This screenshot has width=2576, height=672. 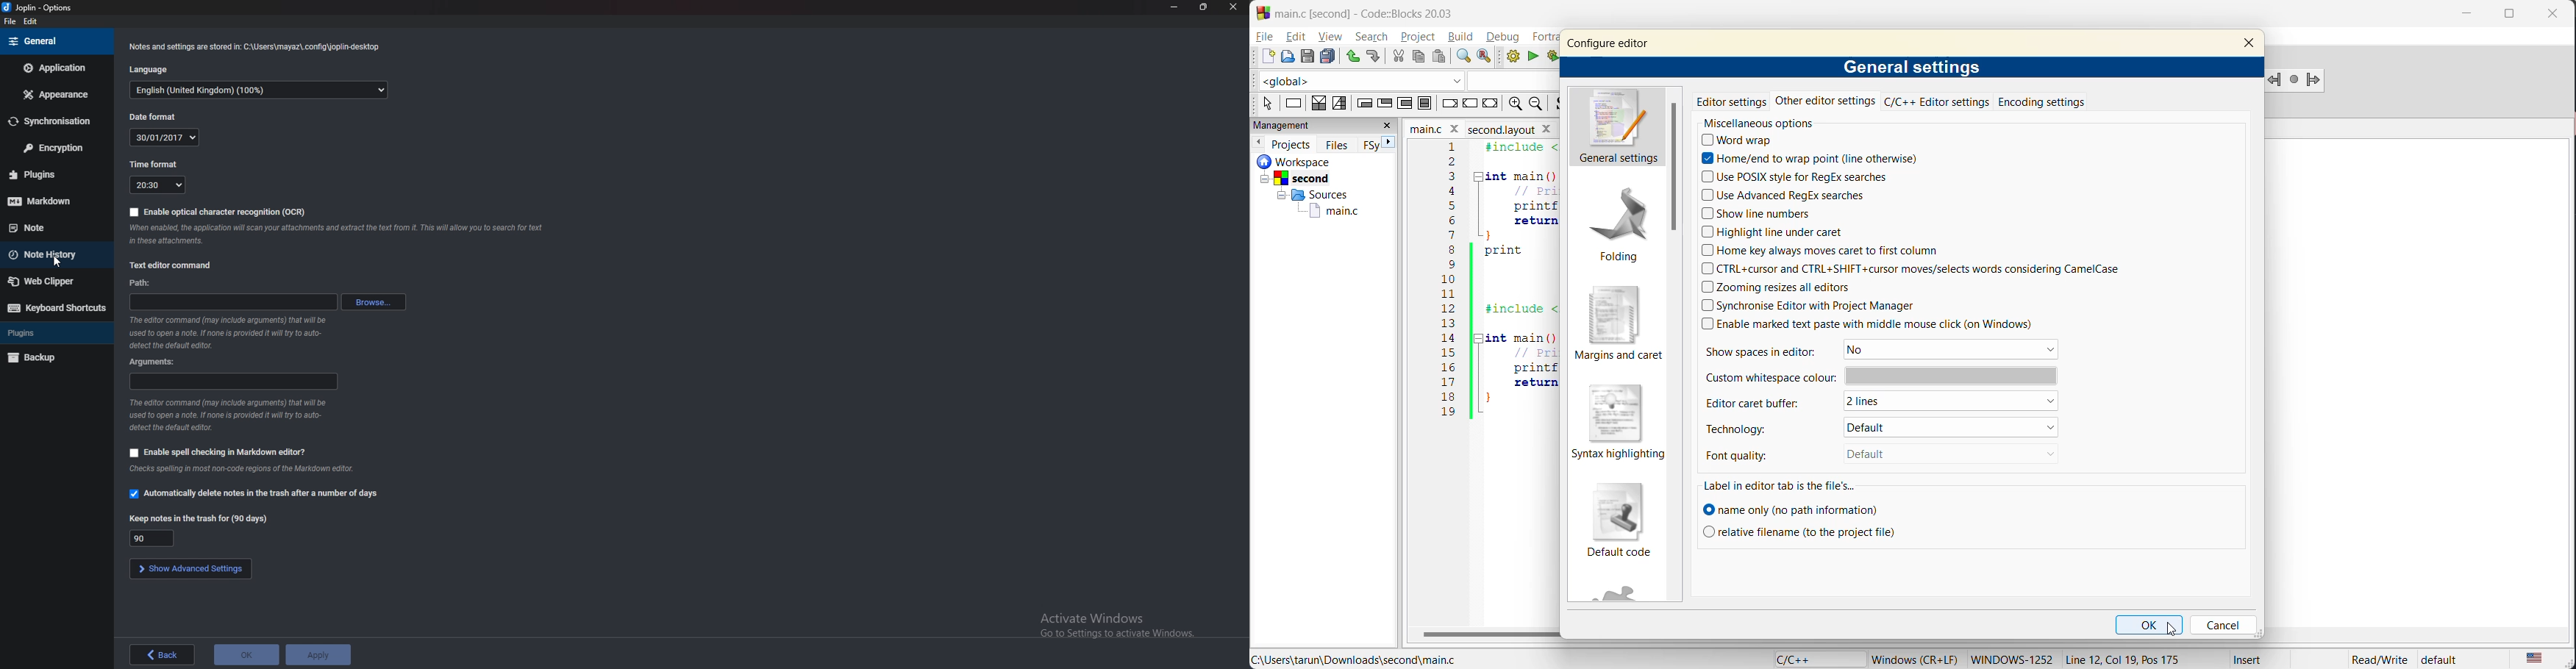 What do you see at coordinates (55, 122) in the screenshot?
I see `Synchronization` at bounding box center [55, 122].